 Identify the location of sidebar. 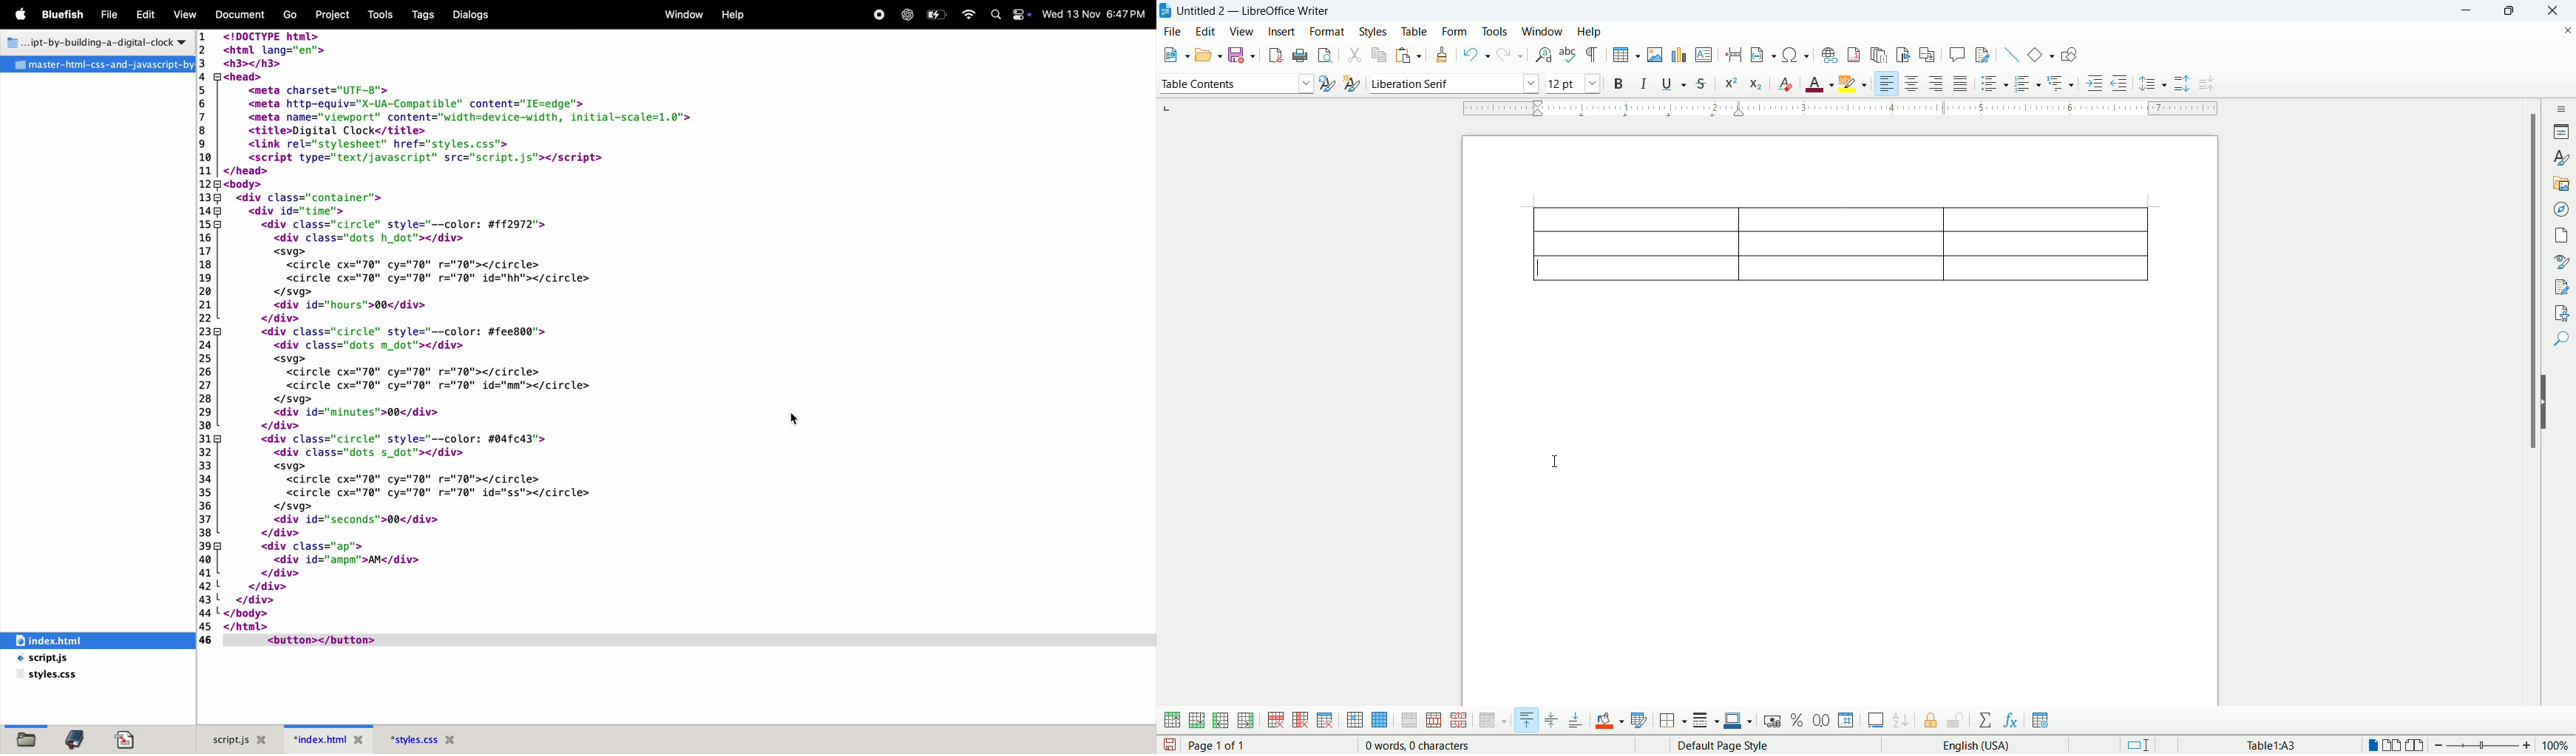
(2561, 109).